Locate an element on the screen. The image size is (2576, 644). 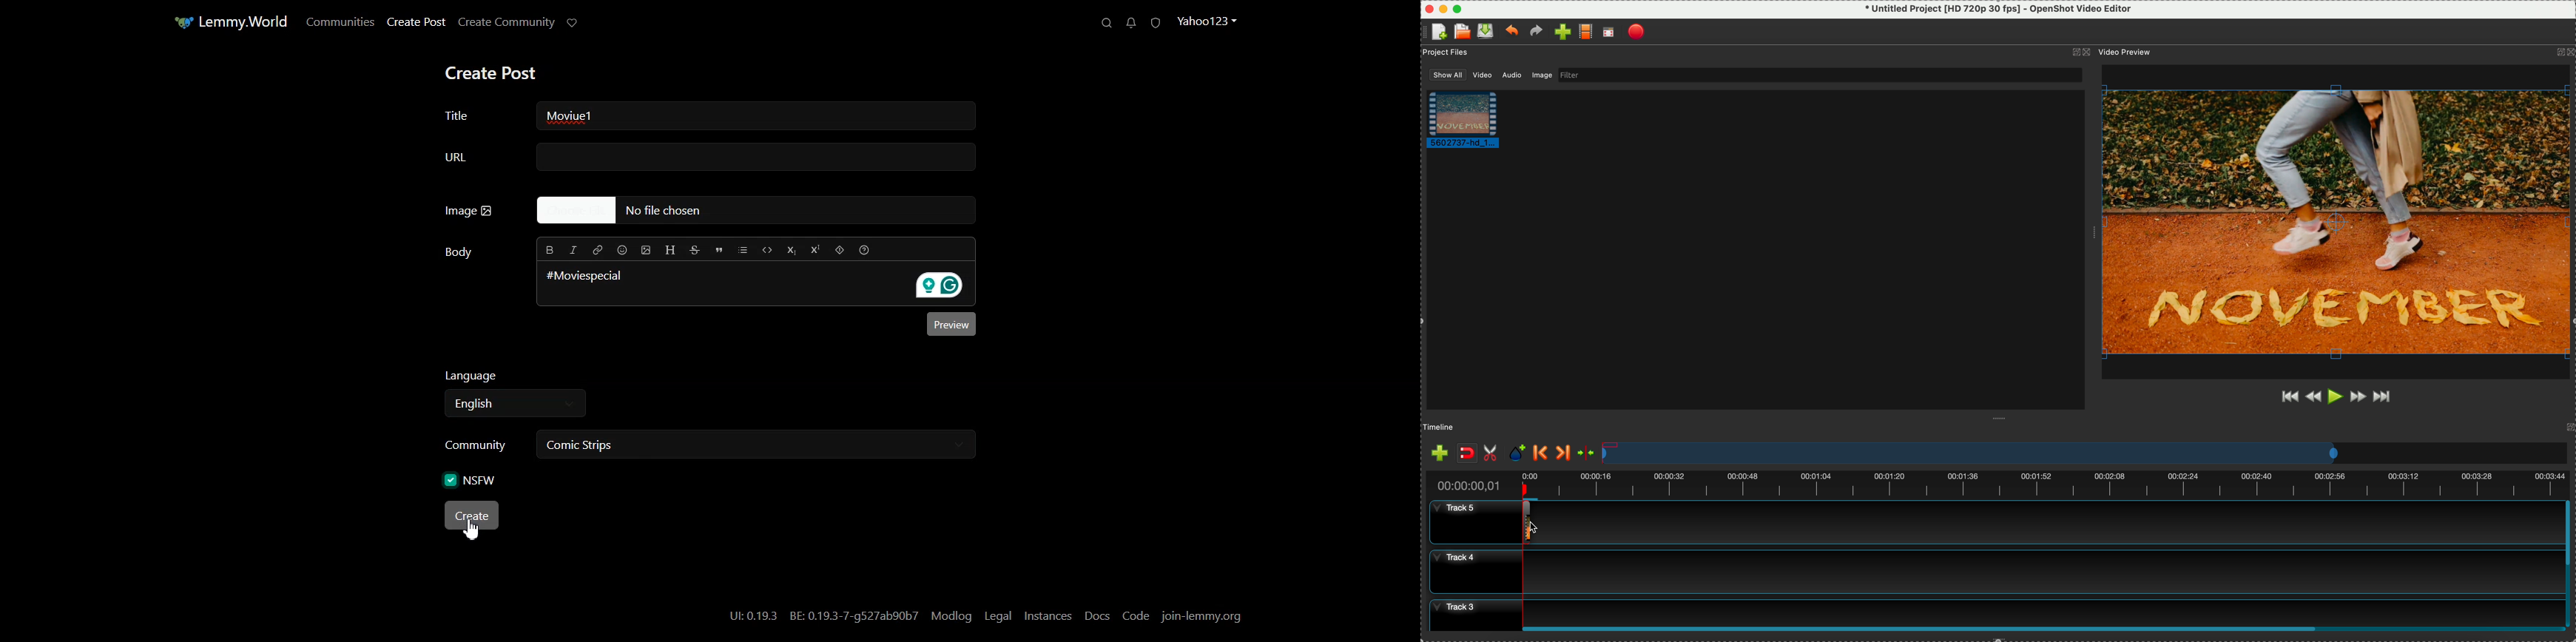
image is located at coordinates (1543, 76).